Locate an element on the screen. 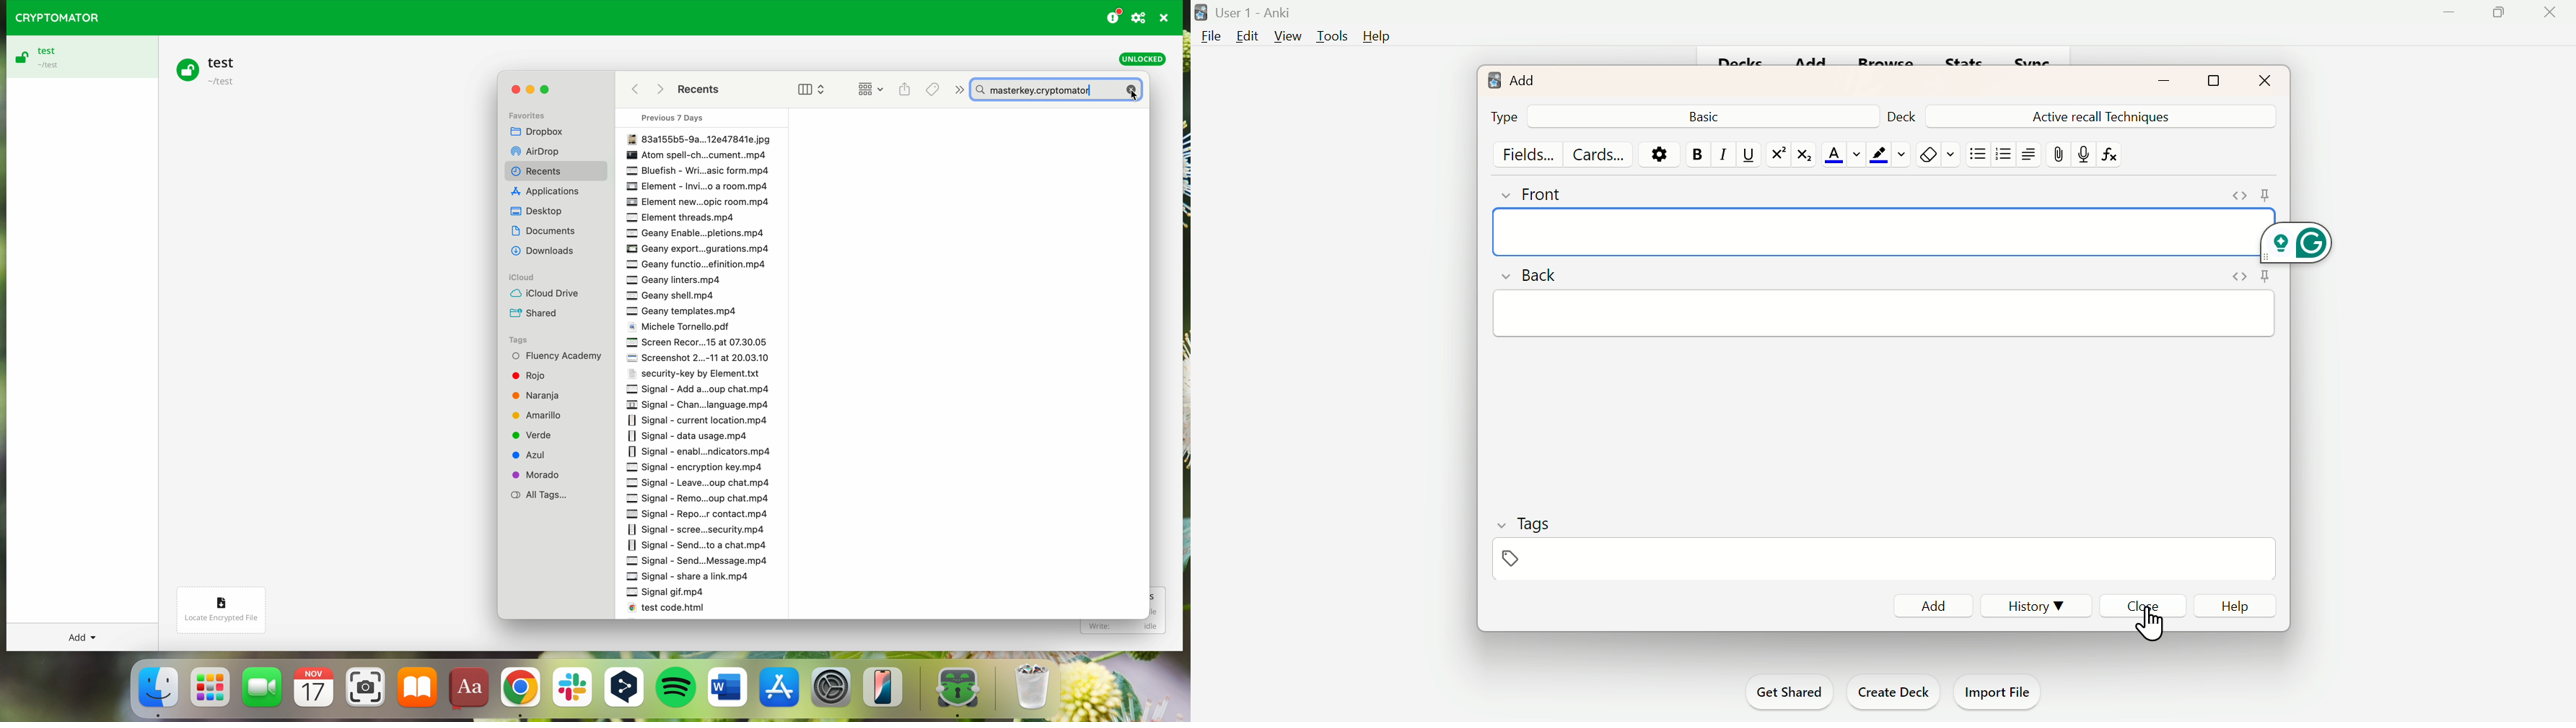  Dropbox is located at coordinates (544, 130).